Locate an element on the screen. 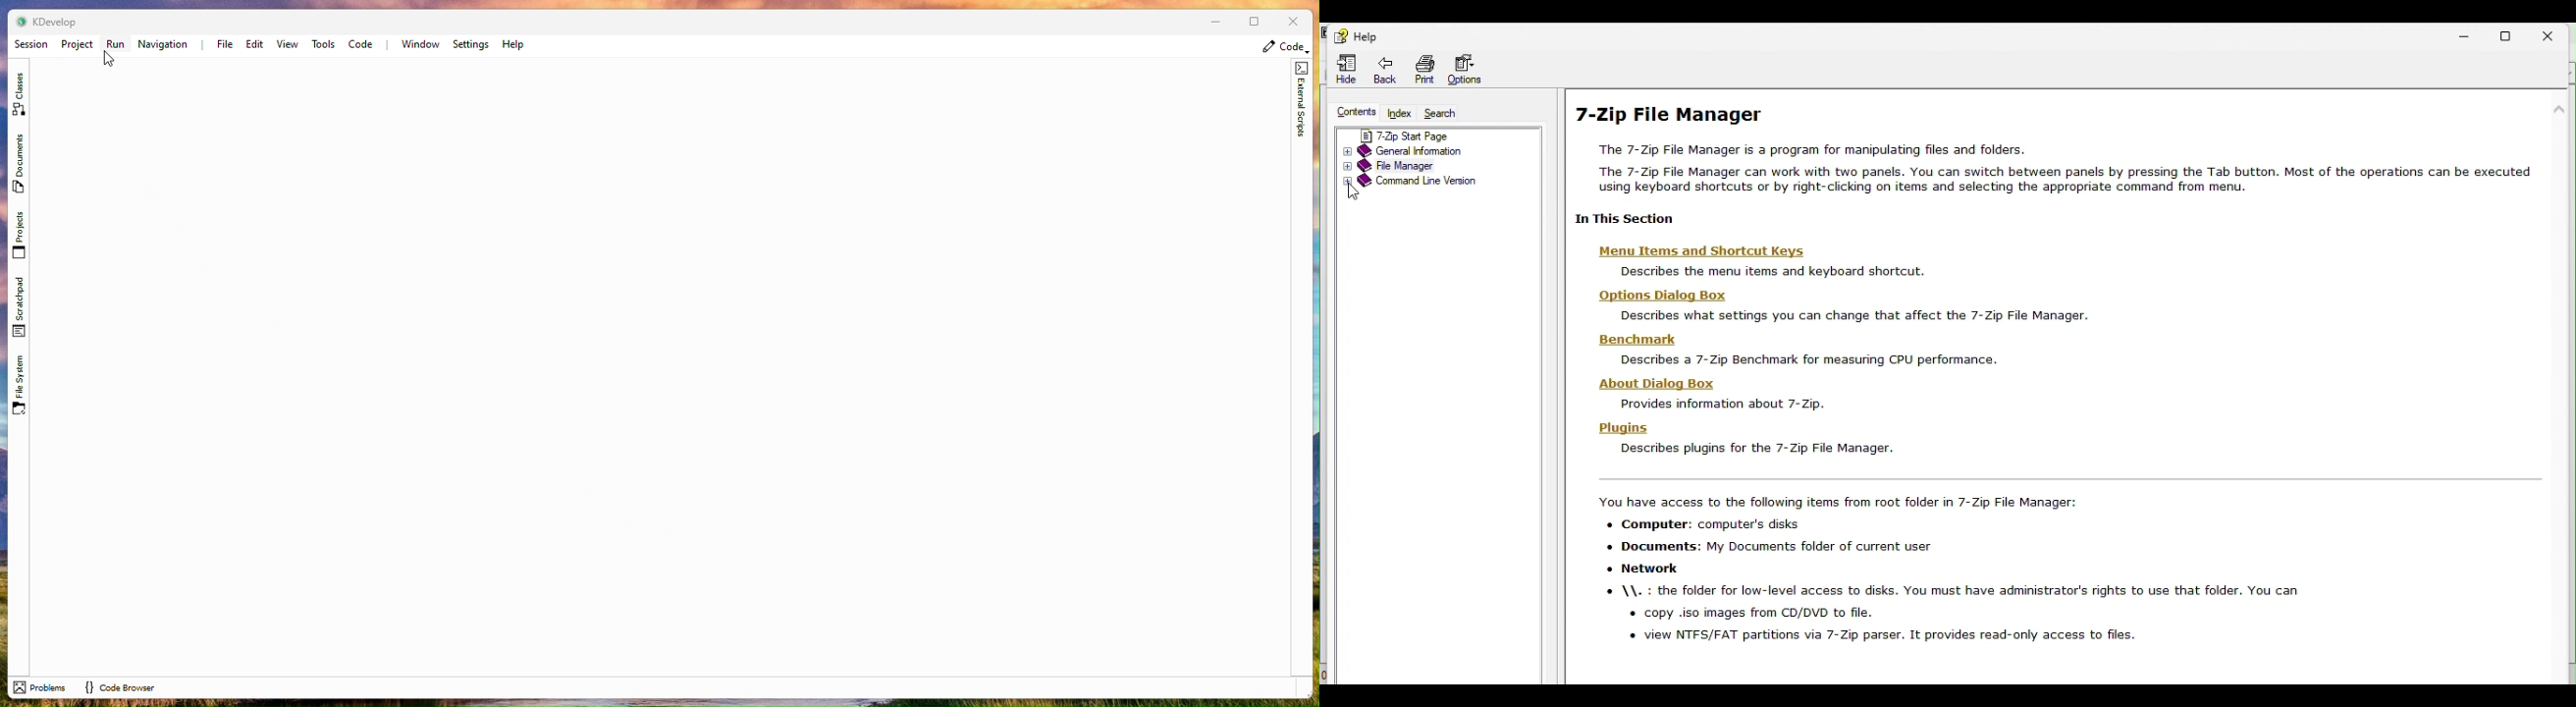  Index is located at coordinates (1397, 111).